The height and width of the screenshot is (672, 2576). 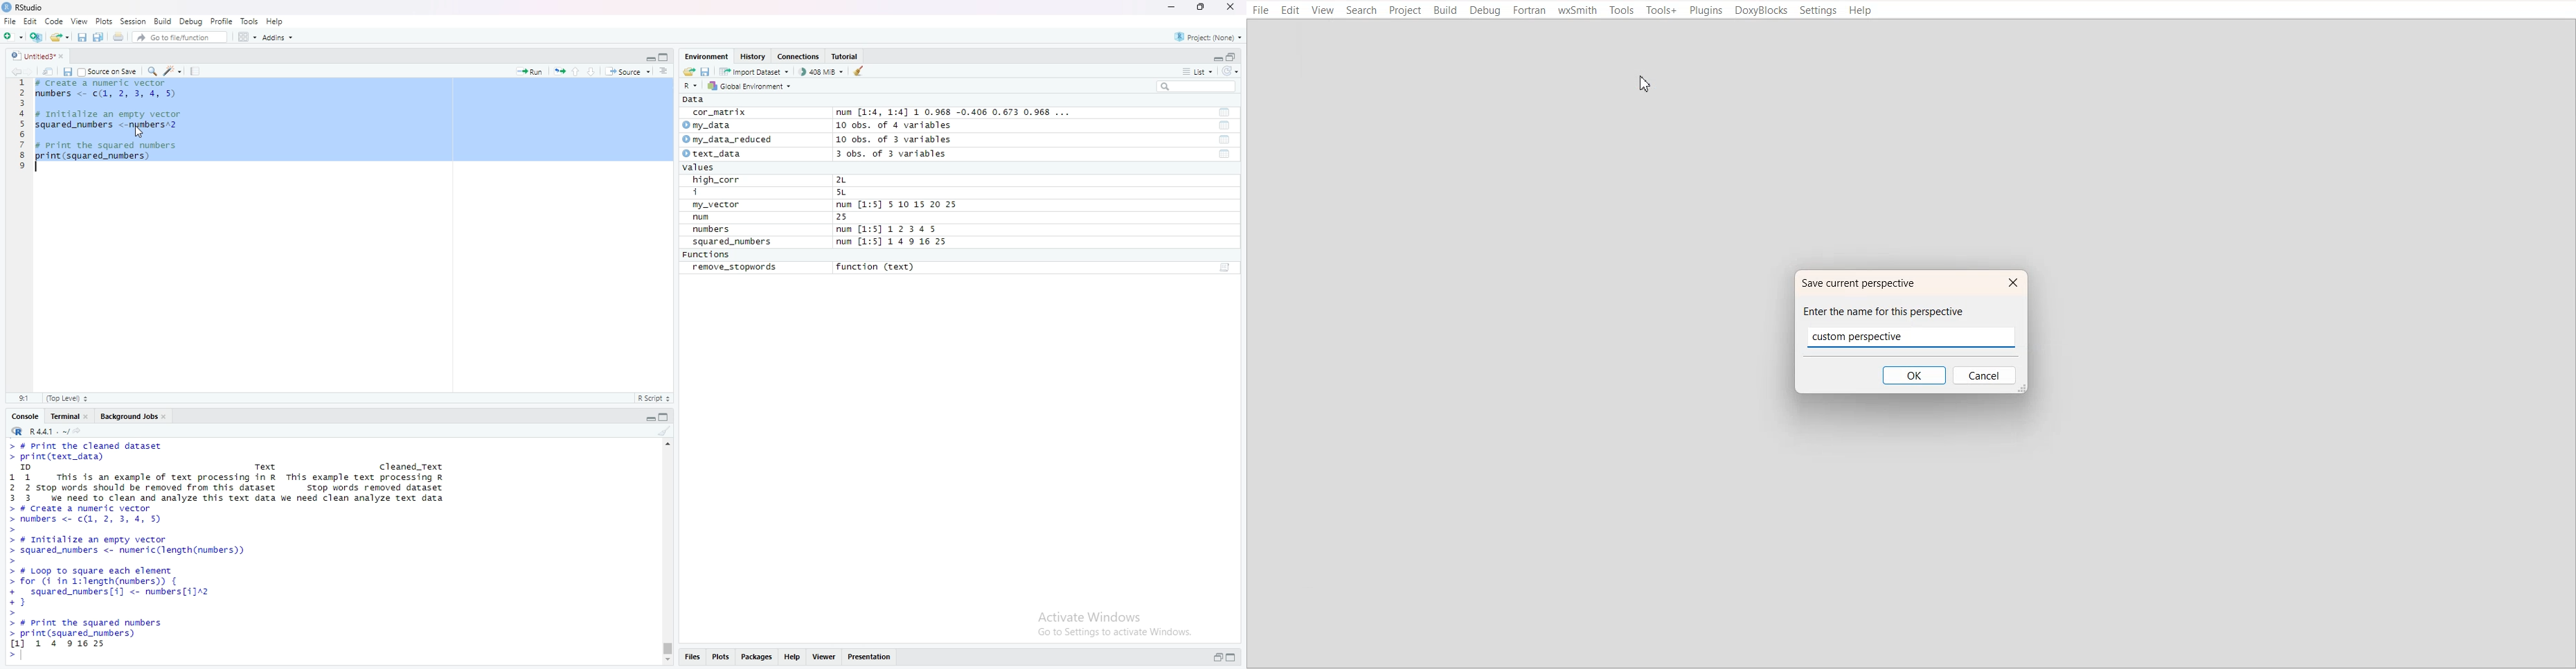 I want to click on Edit, so click(x=30, y=21).